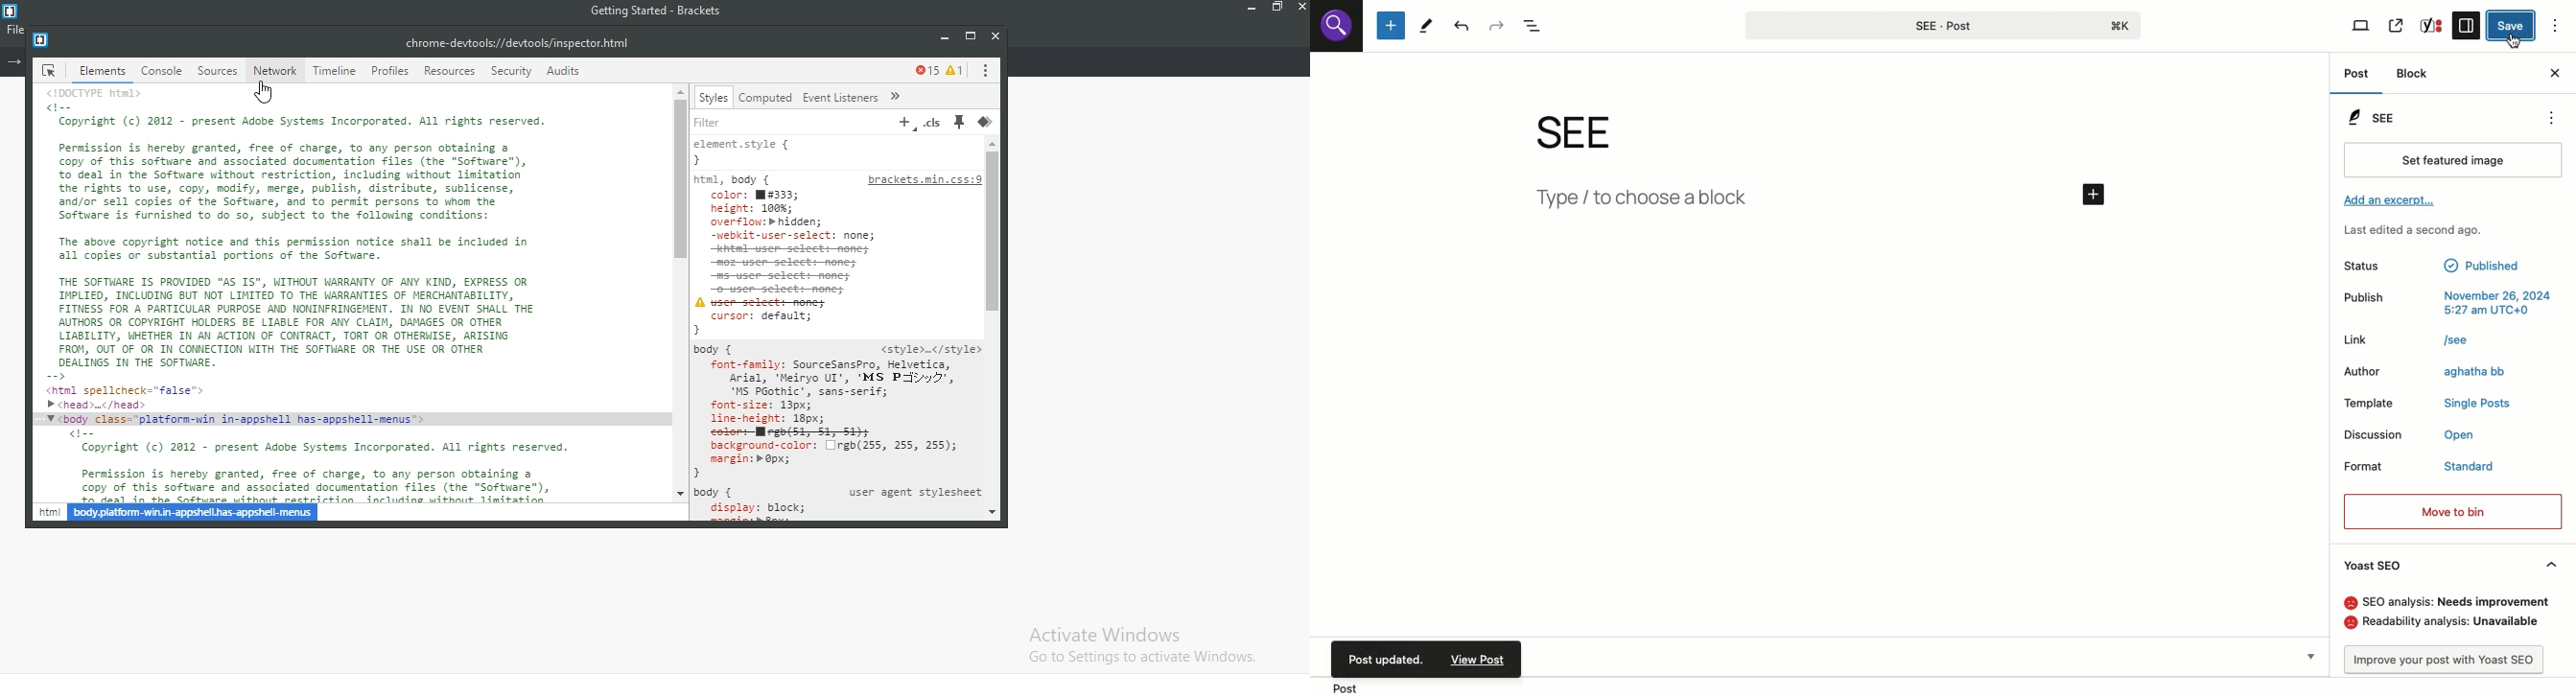  What do you see at coordinates (388, 72) in the screenshot?
I see `profiles` at bounding box center [388, 72].